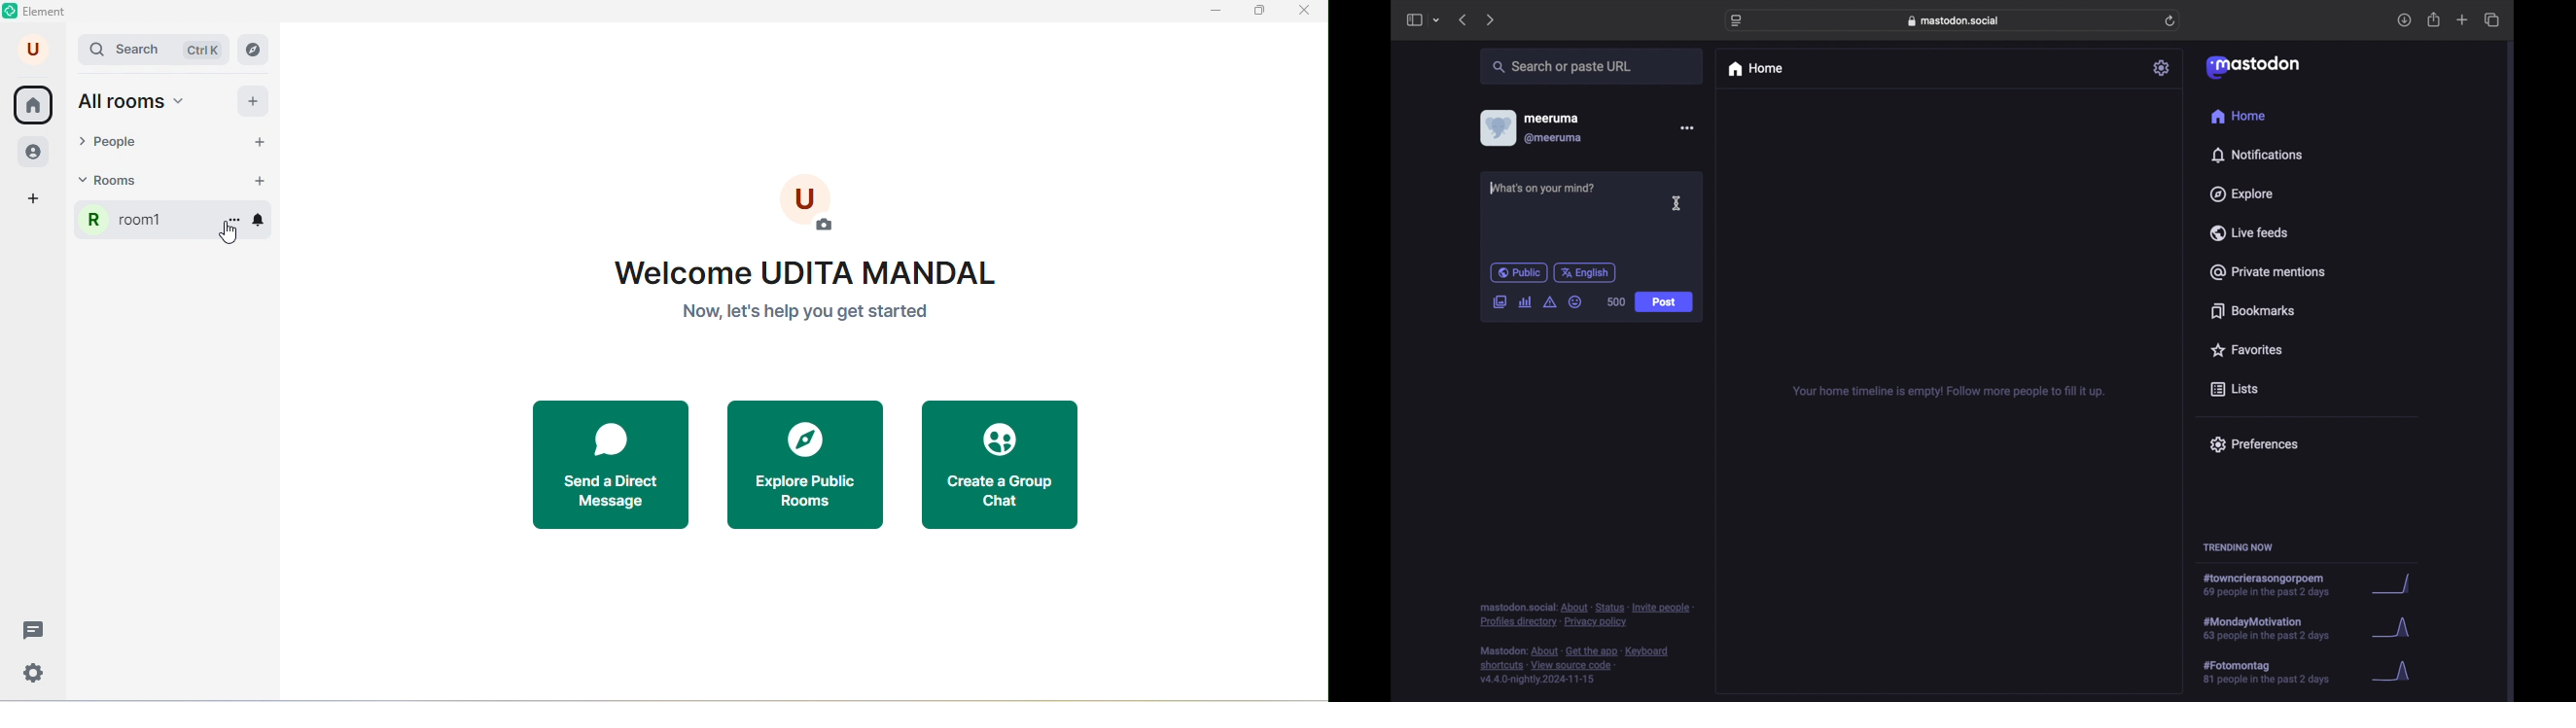 The image size is (2576, 728). Describe the element at coordinates (2250, 233) in the screenshot. I see `live feeds` at that location.